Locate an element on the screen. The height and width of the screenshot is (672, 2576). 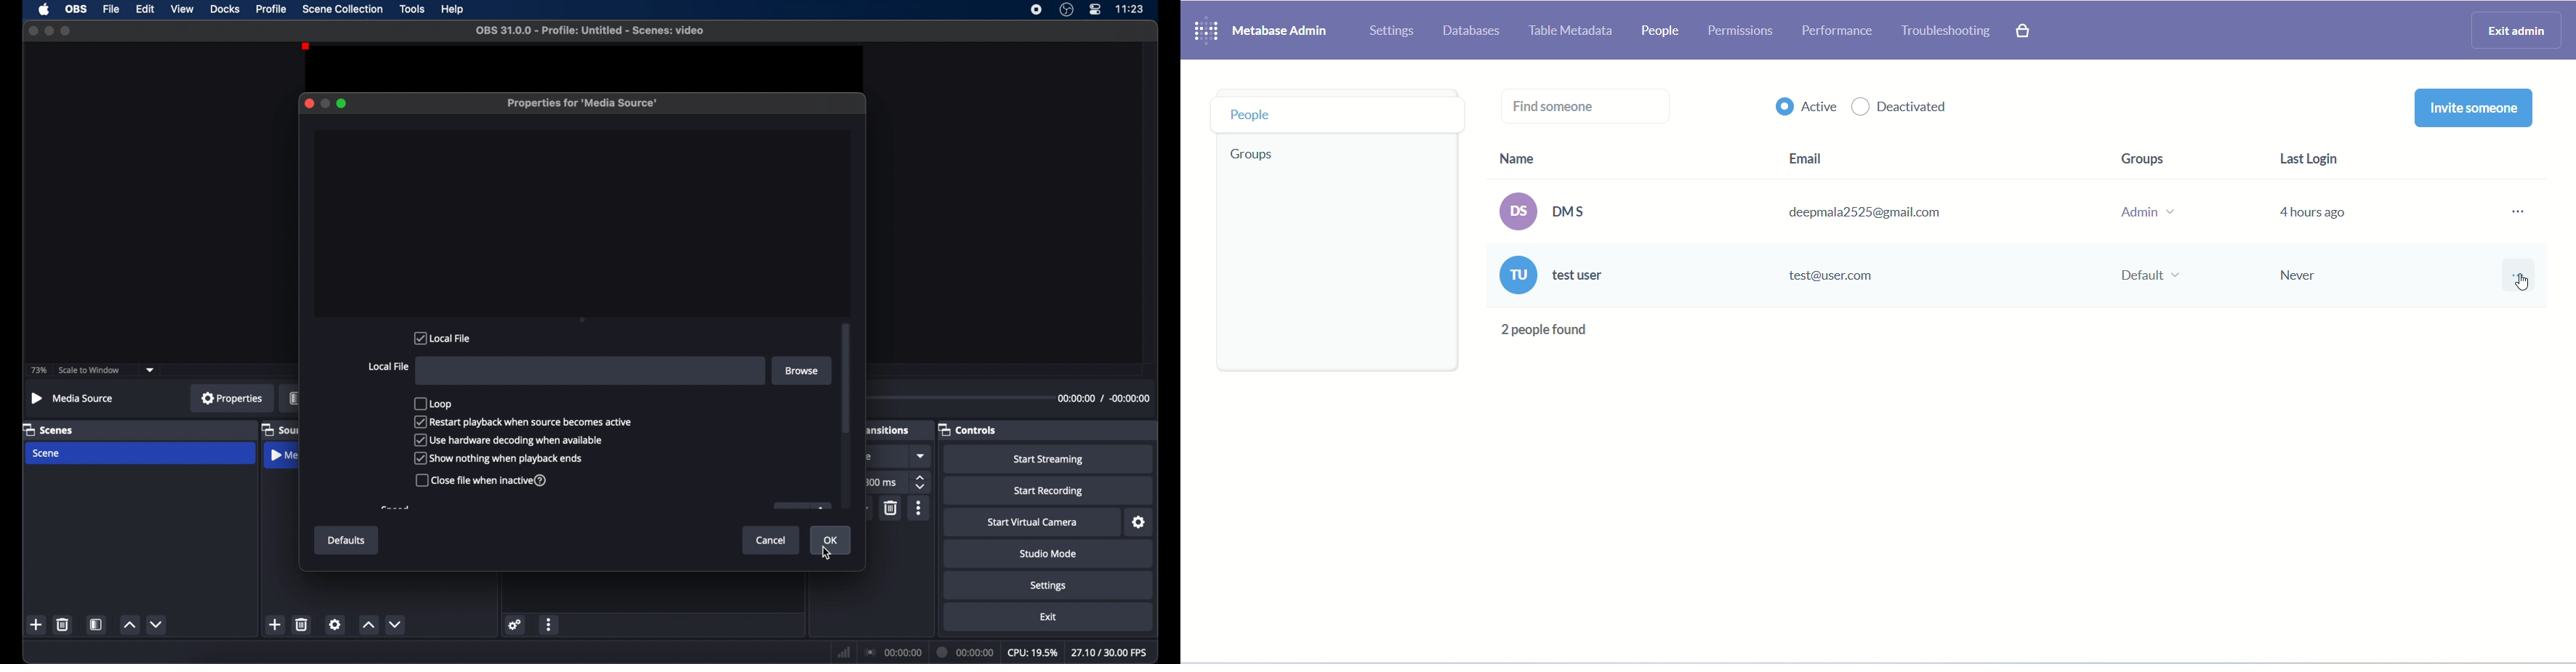
delete is located at coordinates (62, 624).